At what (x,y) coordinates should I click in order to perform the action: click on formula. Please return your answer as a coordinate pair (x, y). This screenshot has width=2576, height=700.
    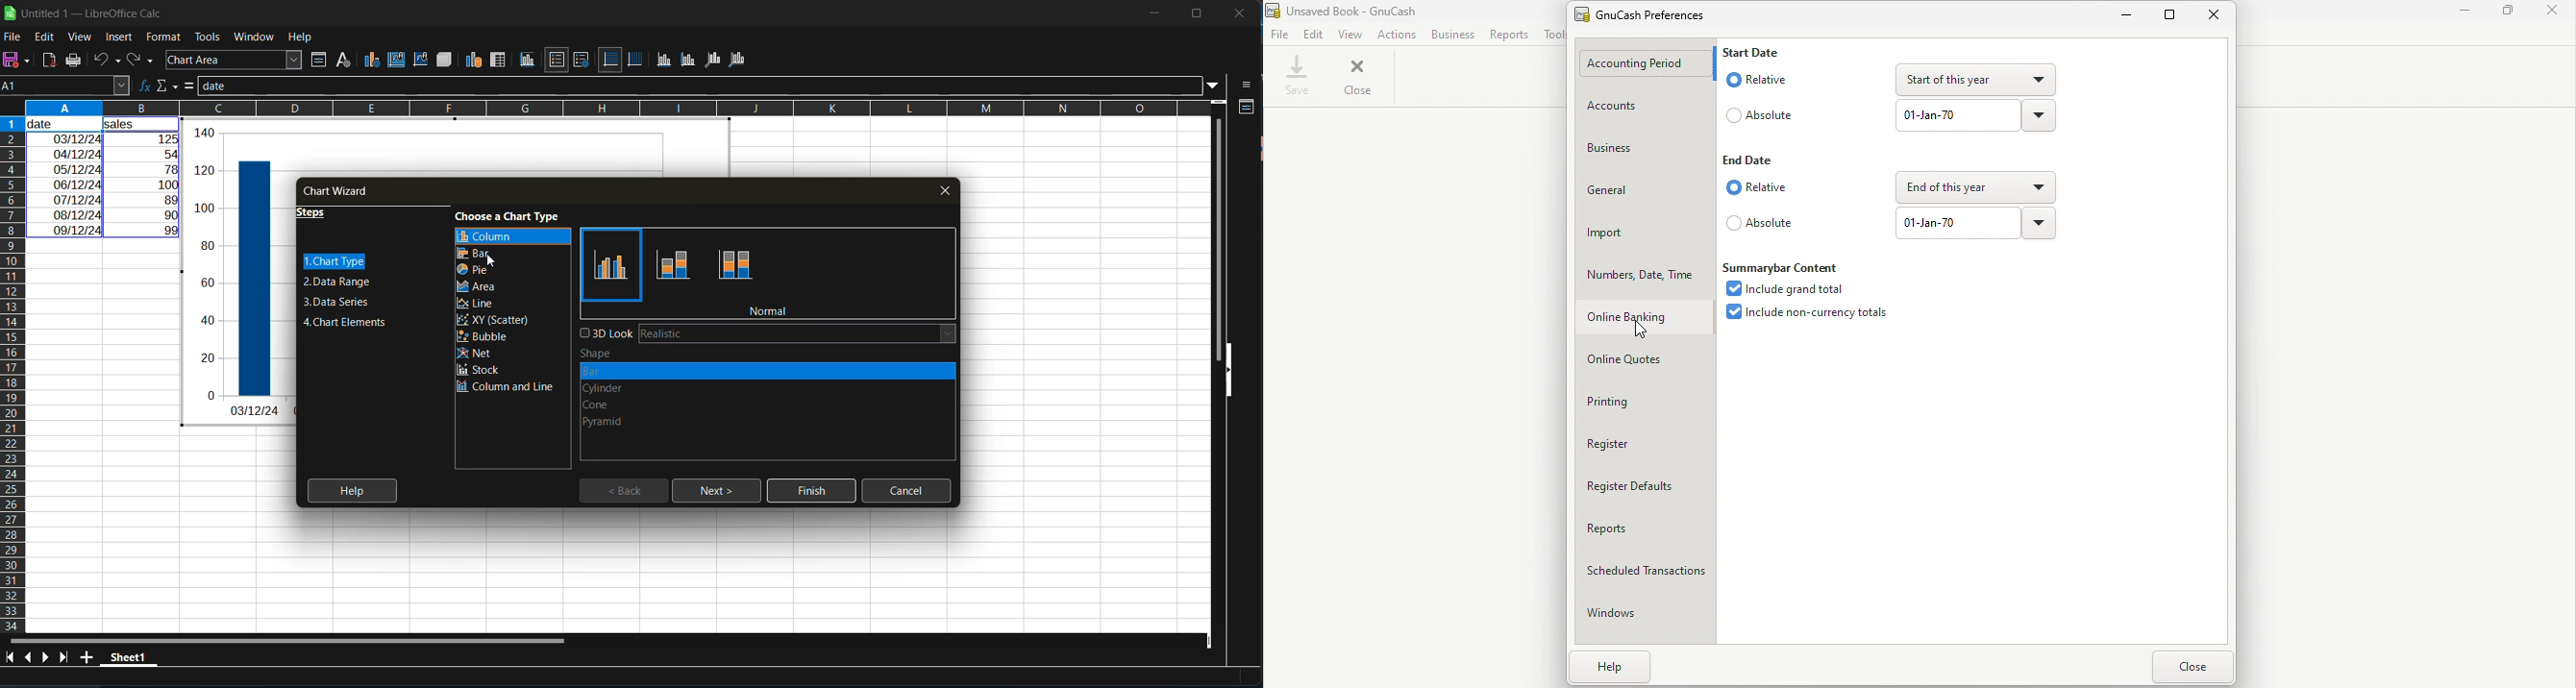
    Looking at the image, I should click on (188, 86).